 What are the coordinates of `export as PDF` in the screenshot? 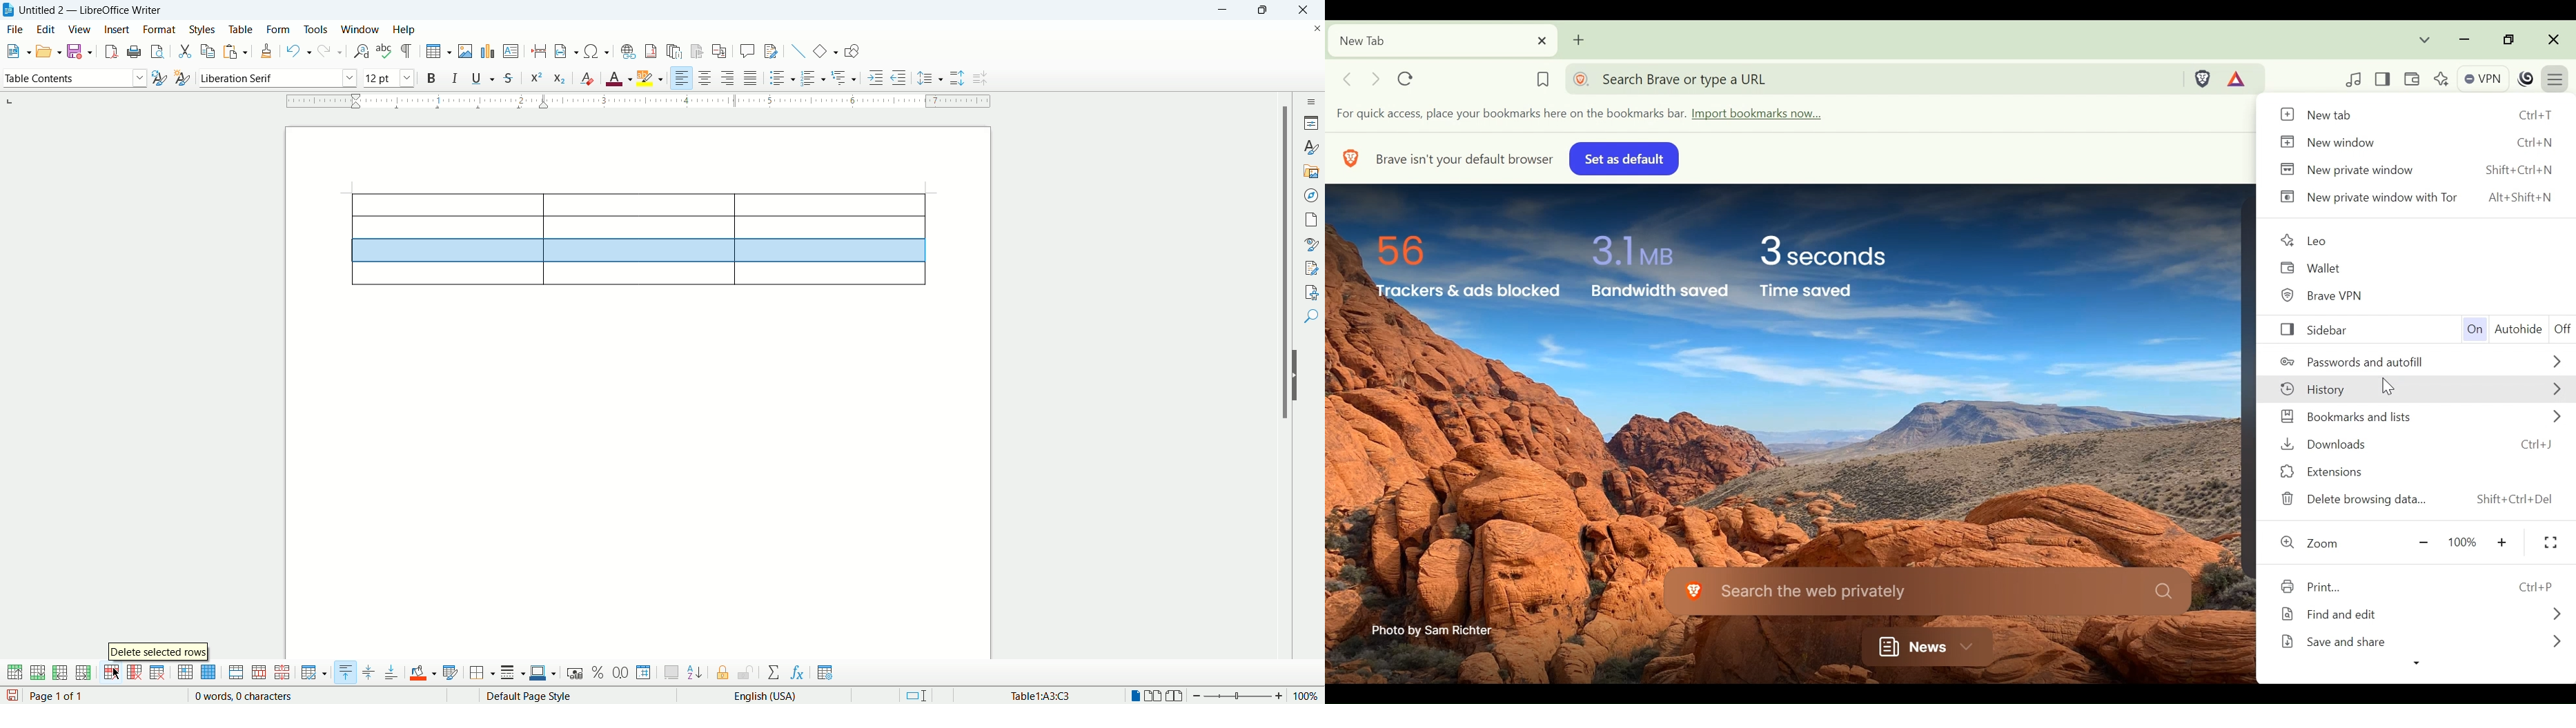 It's located at (112, 51).